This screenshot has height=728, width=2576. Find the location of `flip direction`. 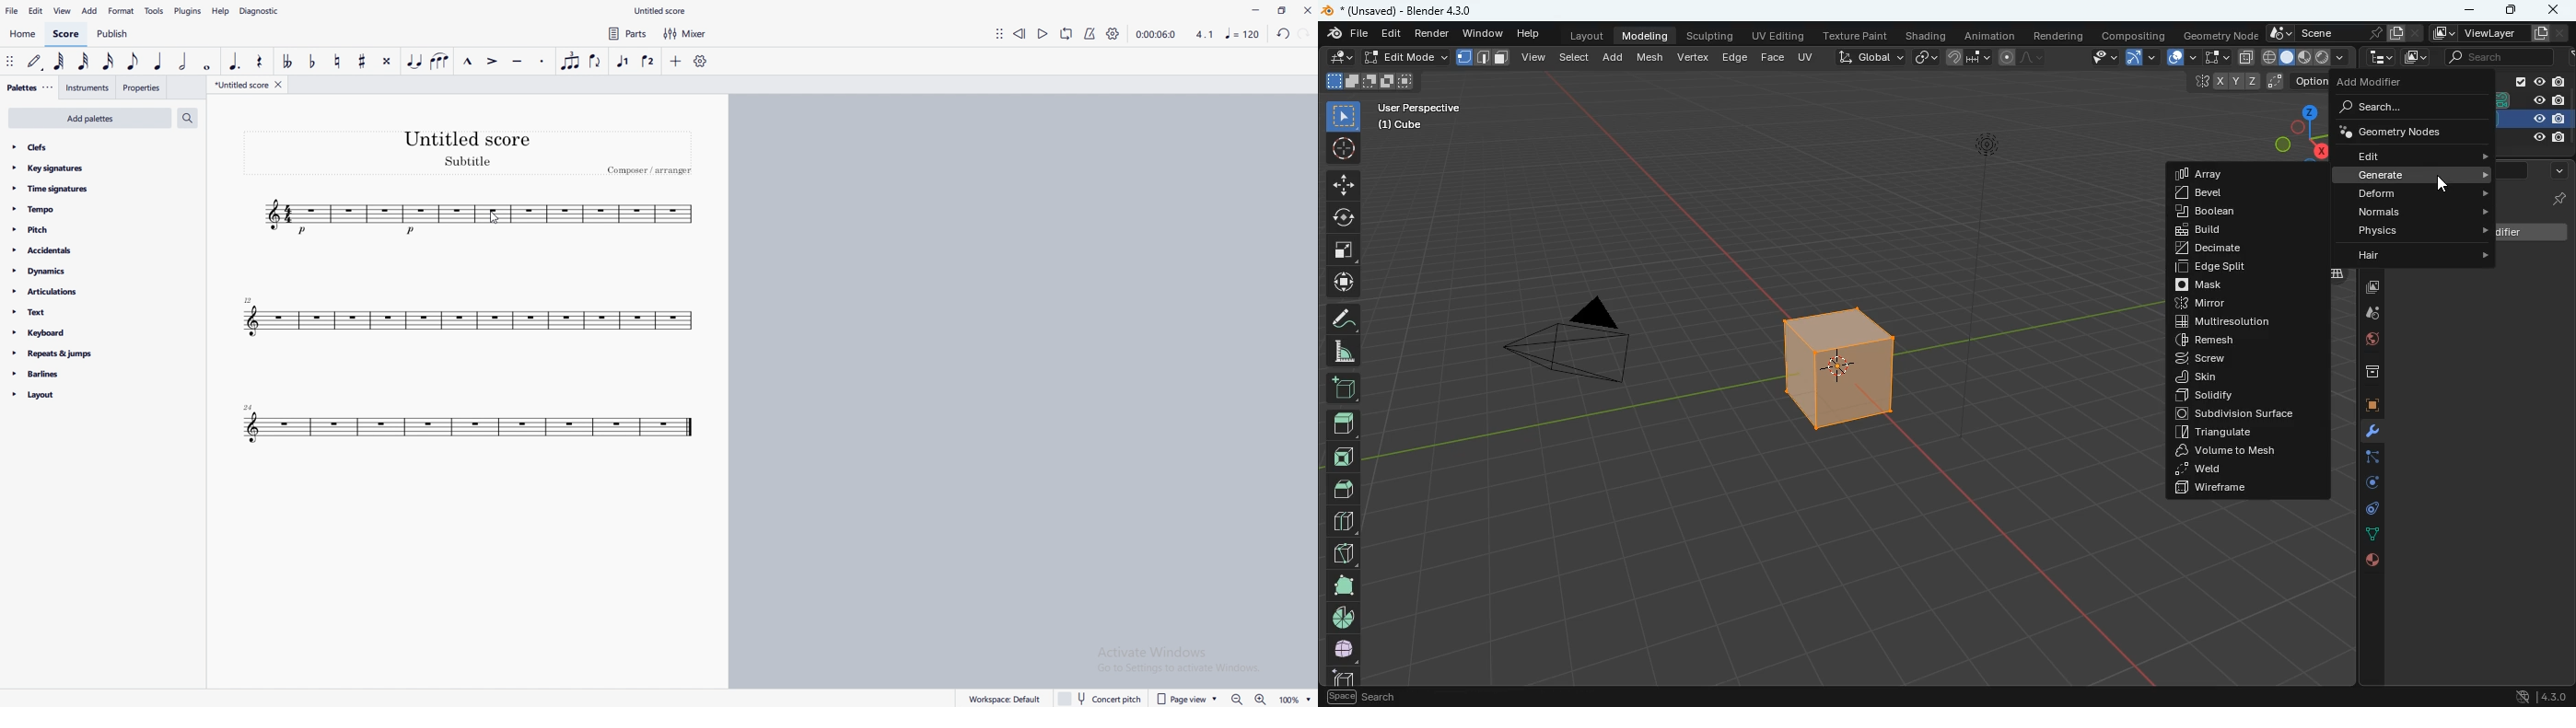

flip direction is located at coordinates (596, 61).